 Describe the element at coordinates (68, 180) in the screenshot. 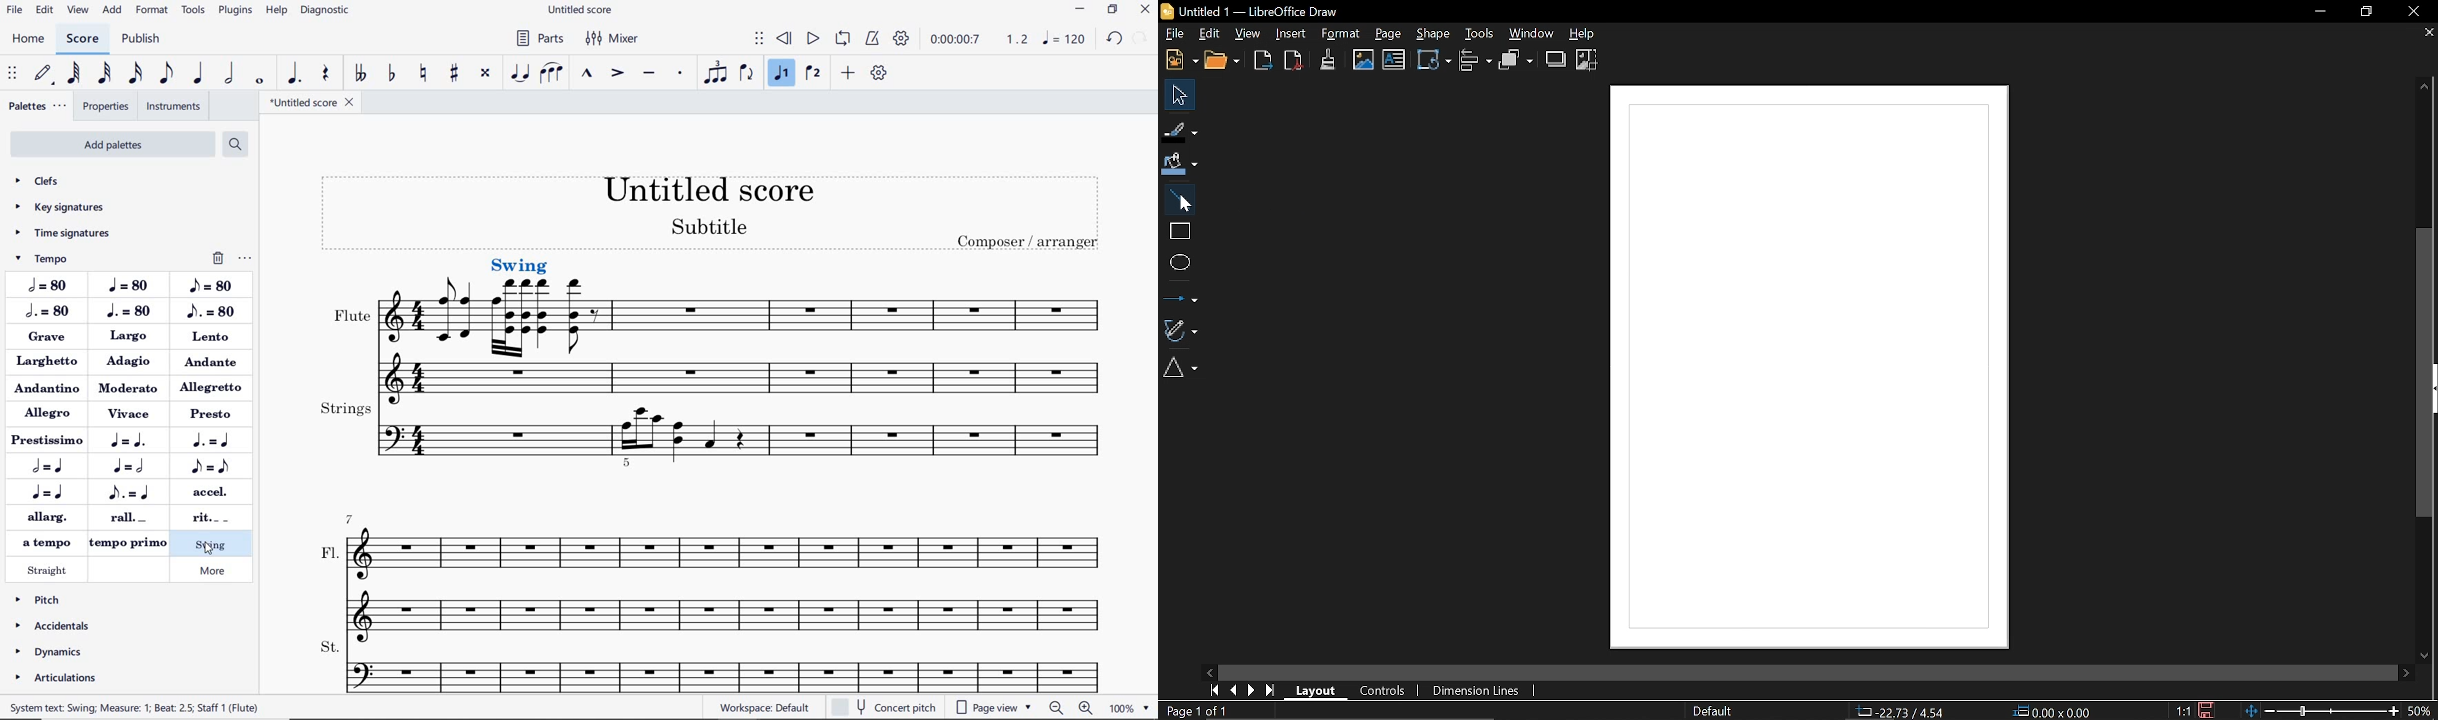

I see `clefs` at that location.